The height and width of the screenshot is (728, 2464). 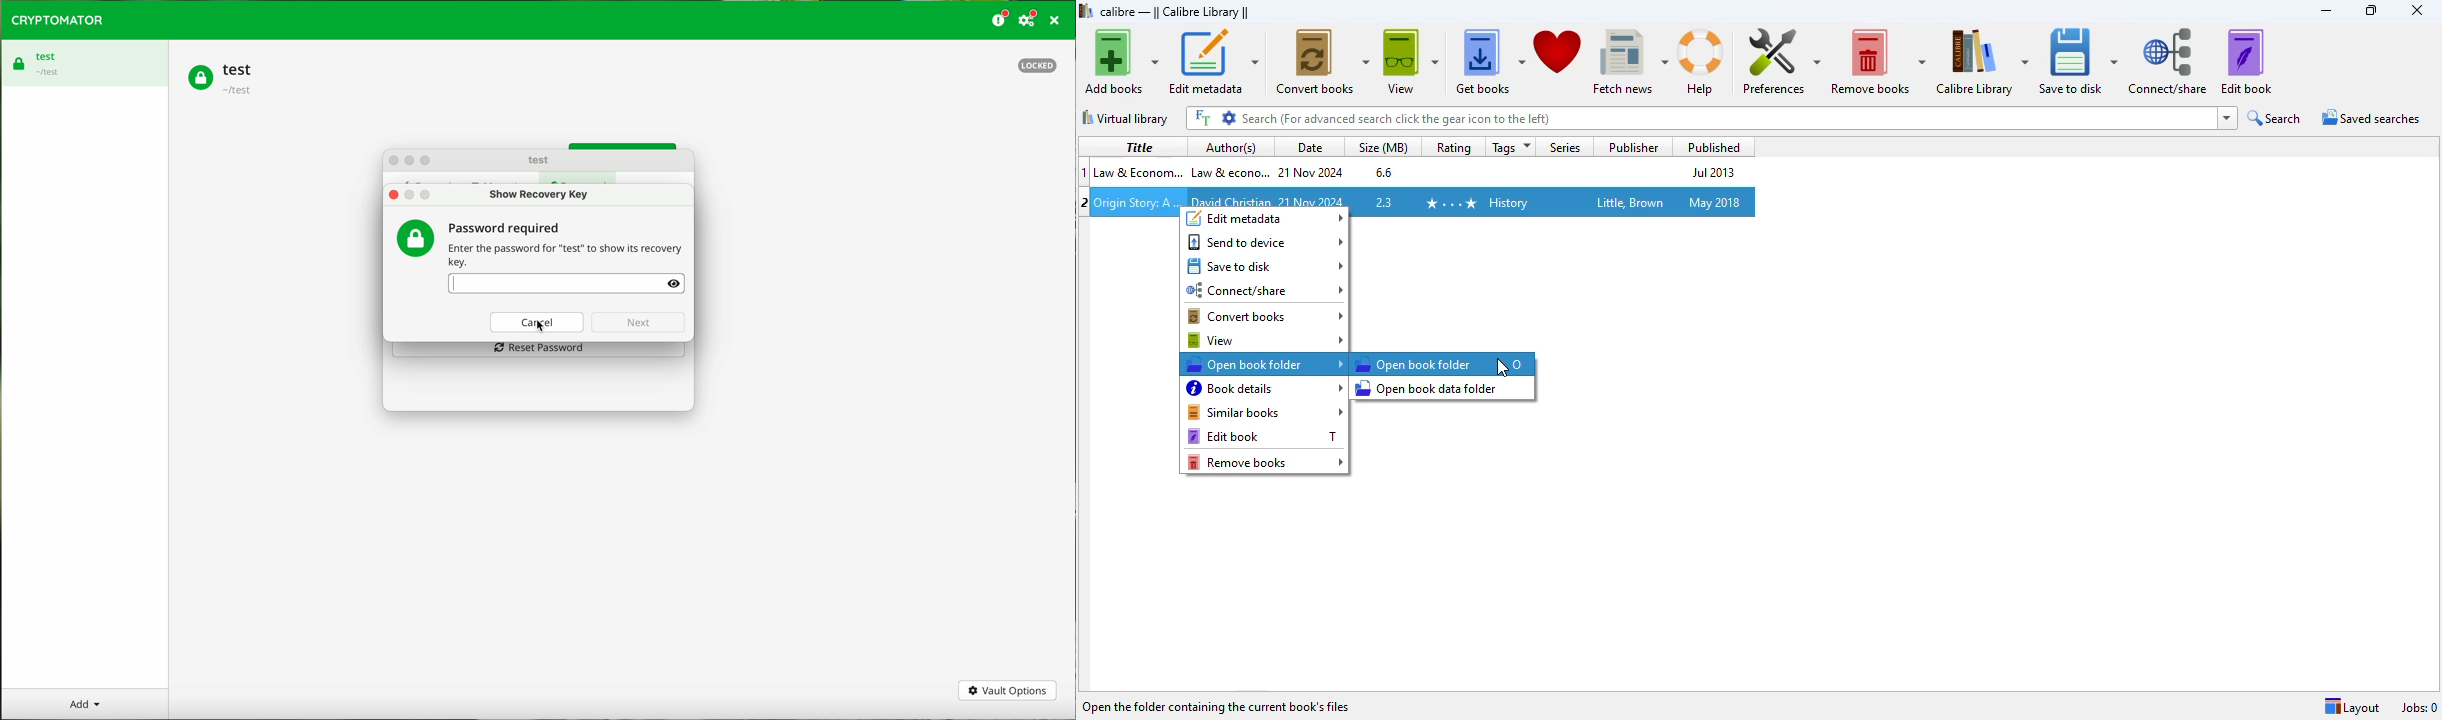 What do you see at coordinates (1710, 147) in the screenshot?
I see `published` at bounding box center [1710, 147].